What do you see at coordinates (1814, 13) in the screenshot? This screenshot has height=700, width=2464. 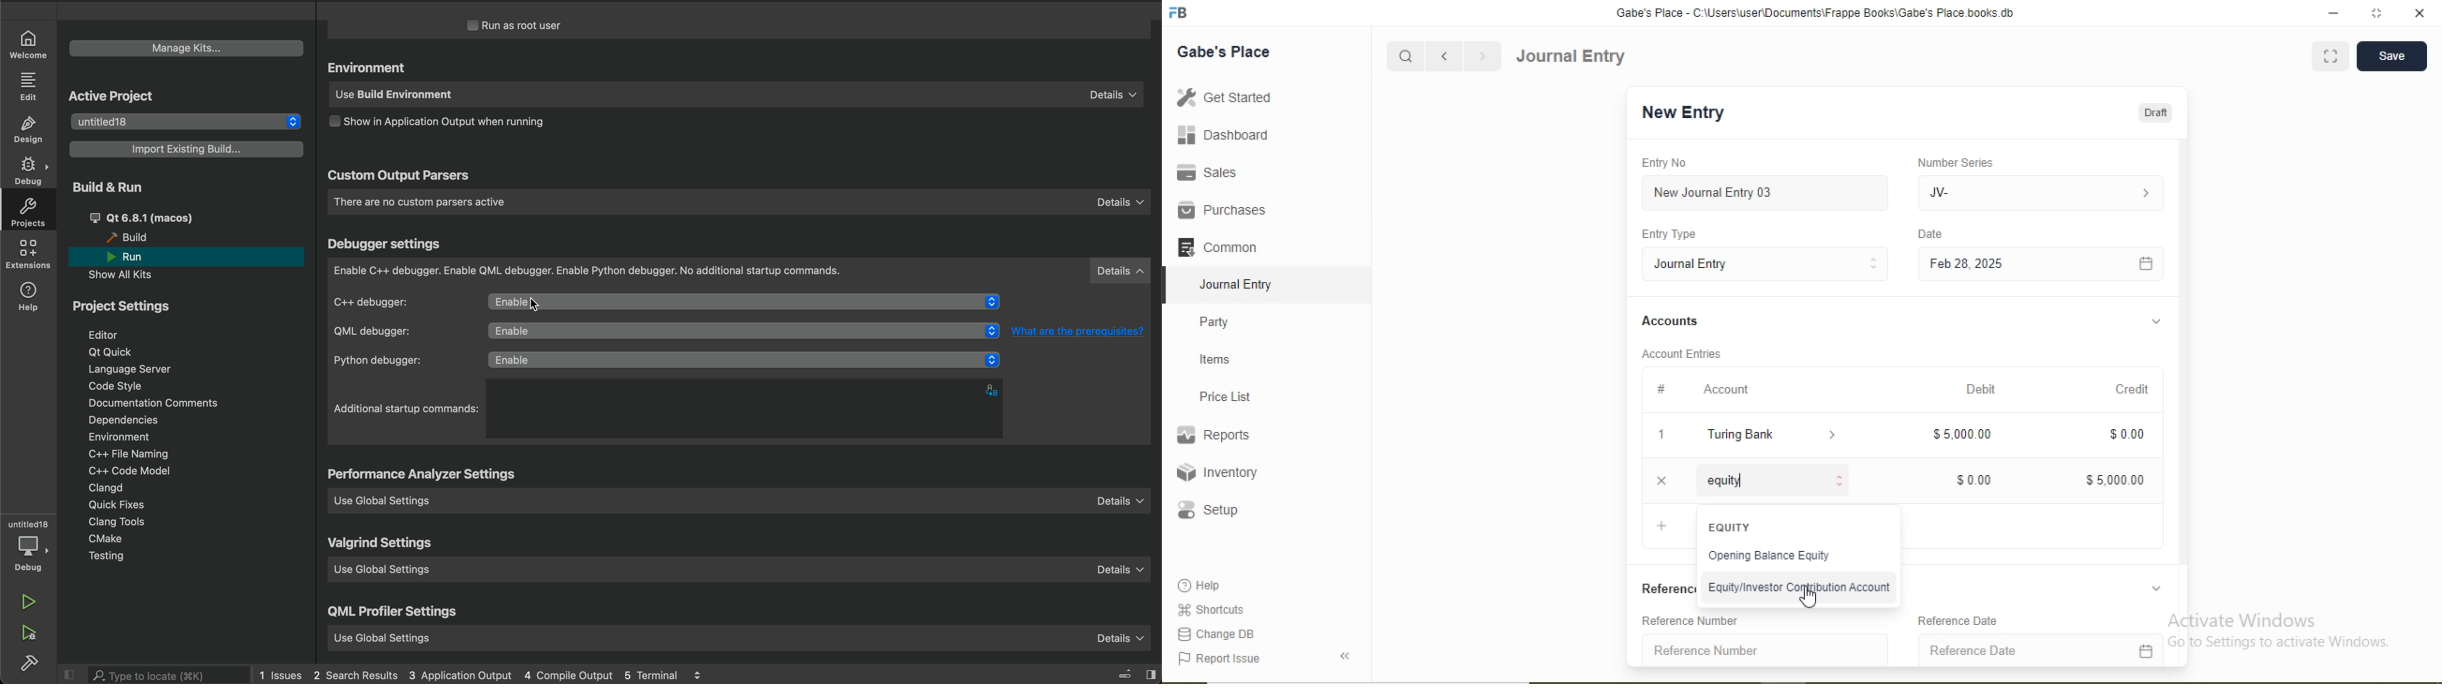 I see `‘Gabe's Place - C:\Users\useriDocuments\Frappe Books\Gabe's Place books db` at bounding box center [1814, 13].